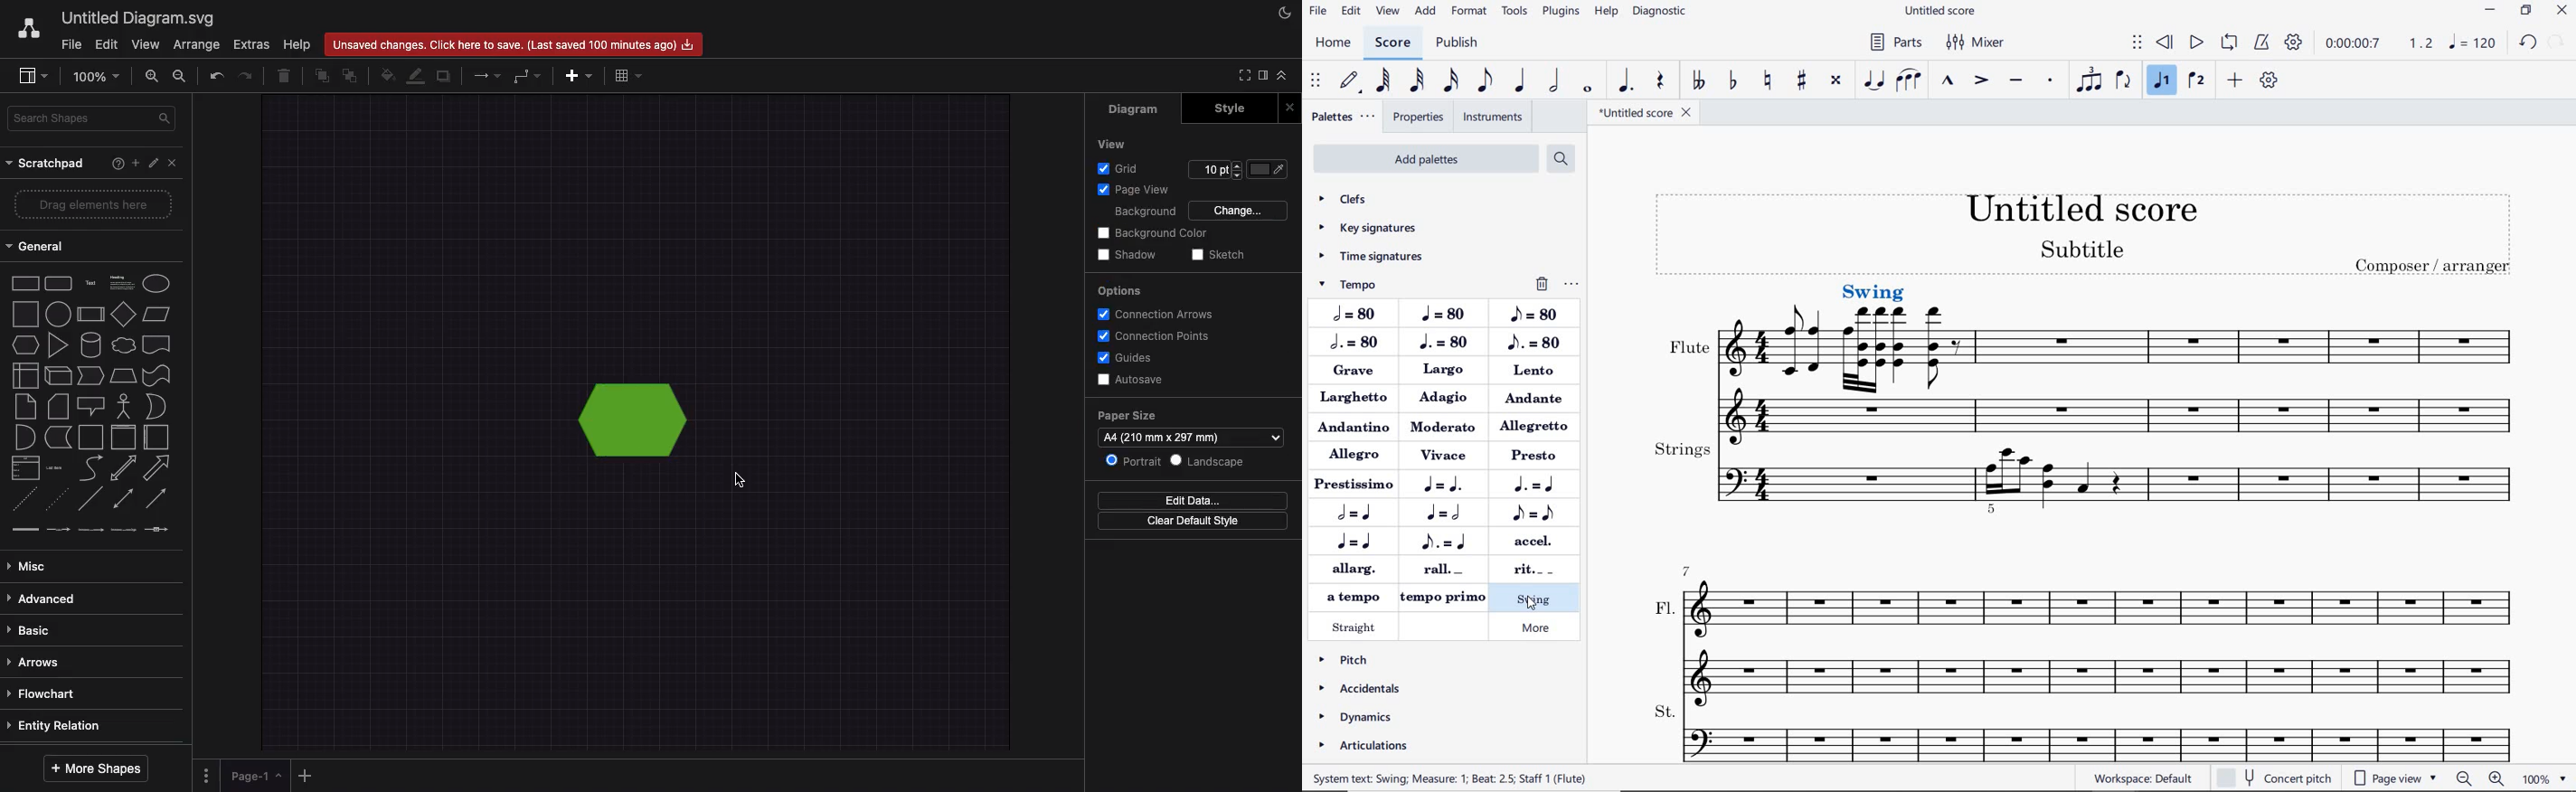 The image size is (2576, 812). I want to click on search palettes, so click(1561, 158).